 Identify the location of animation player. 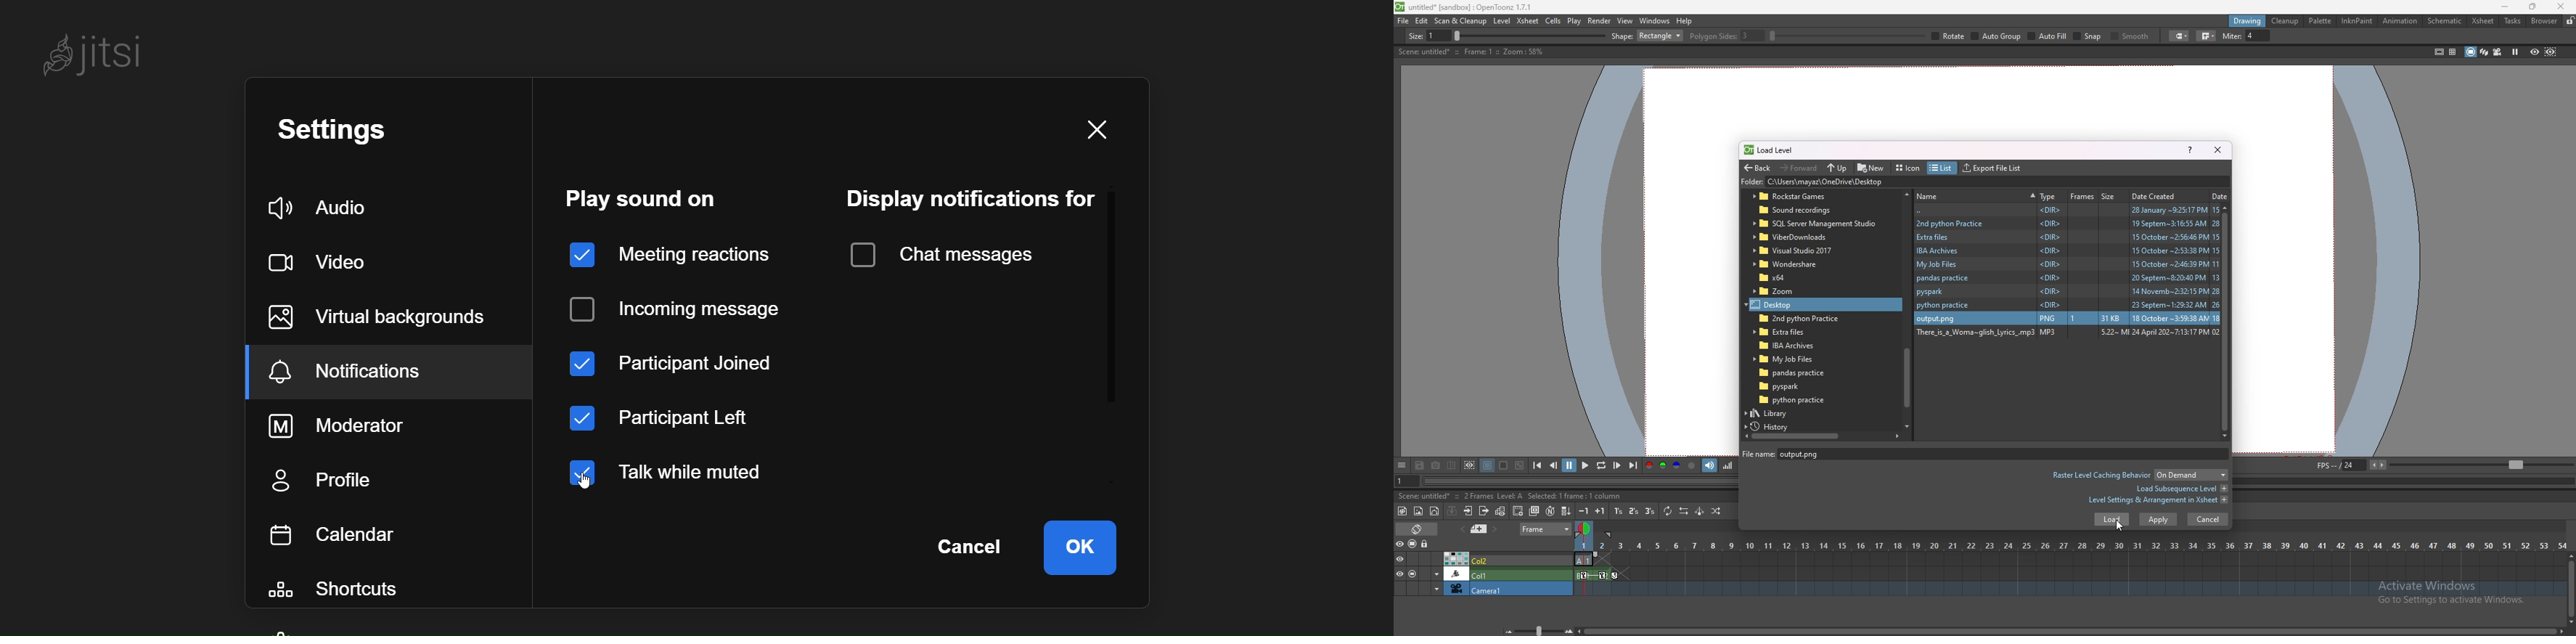
(1583, 479).